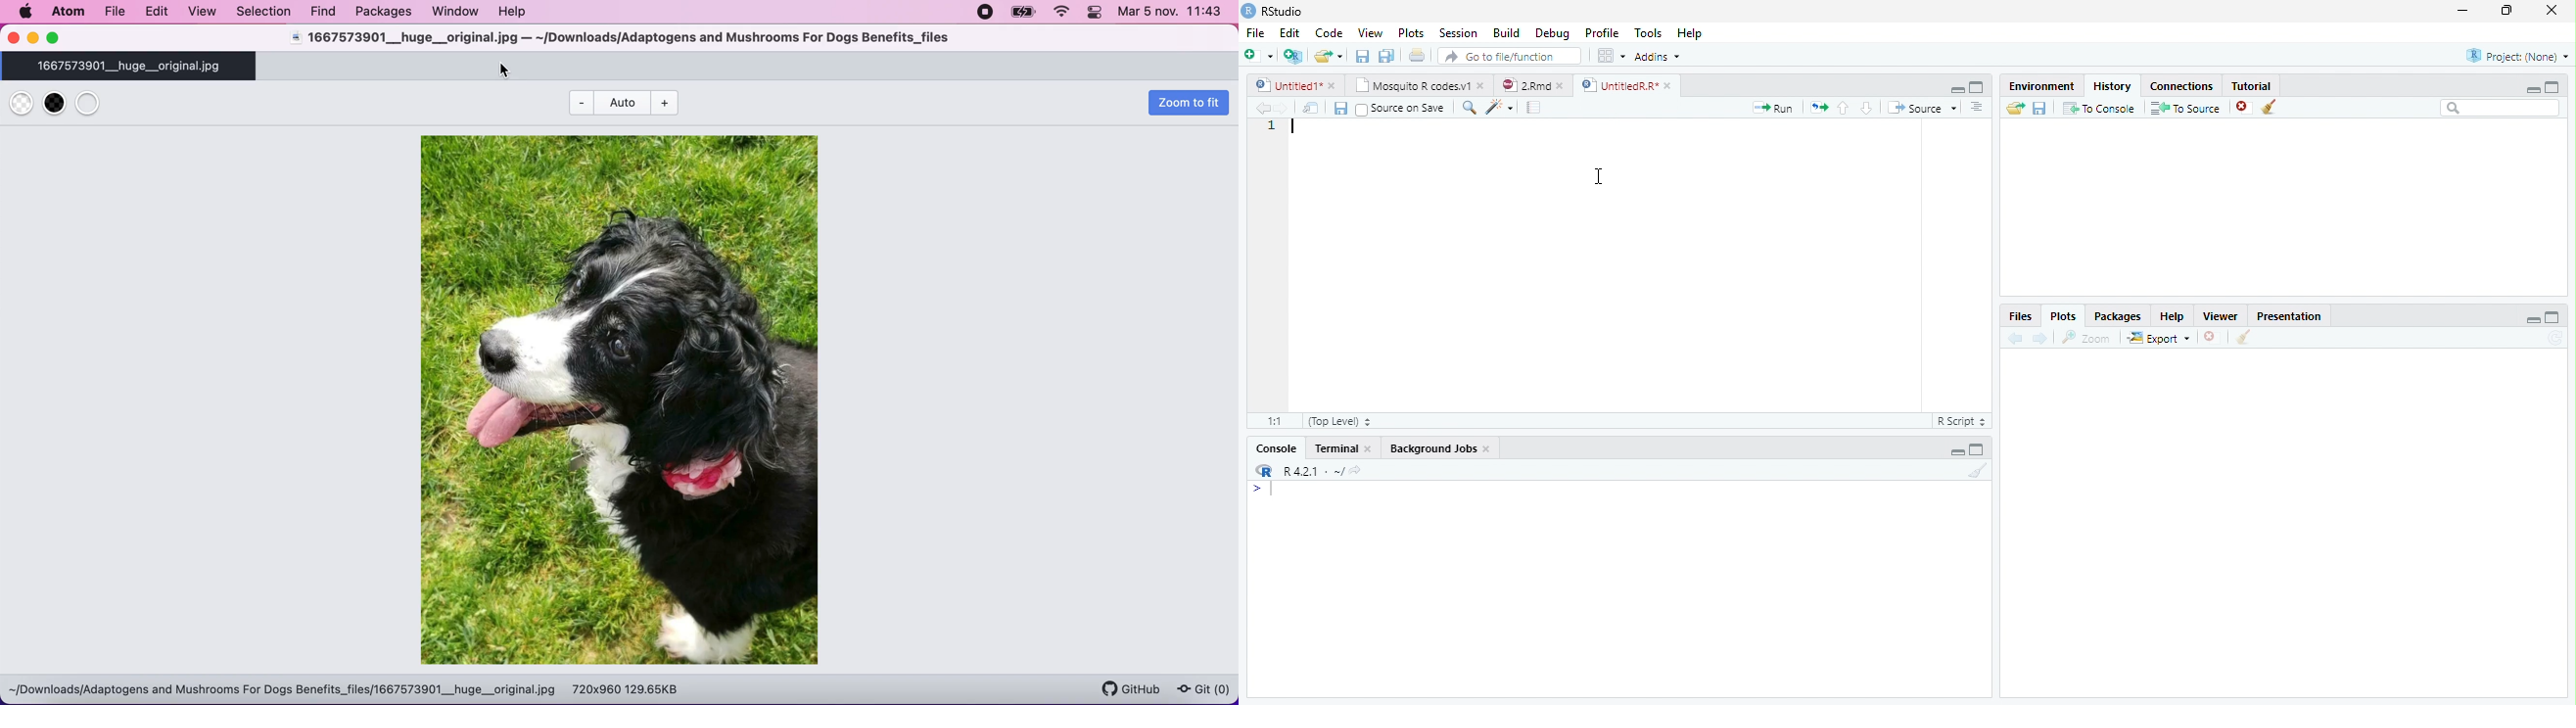 Image resolution: width=2576 pixels, height=728 pixels. I want to click on Plots, so click(1410, 32).